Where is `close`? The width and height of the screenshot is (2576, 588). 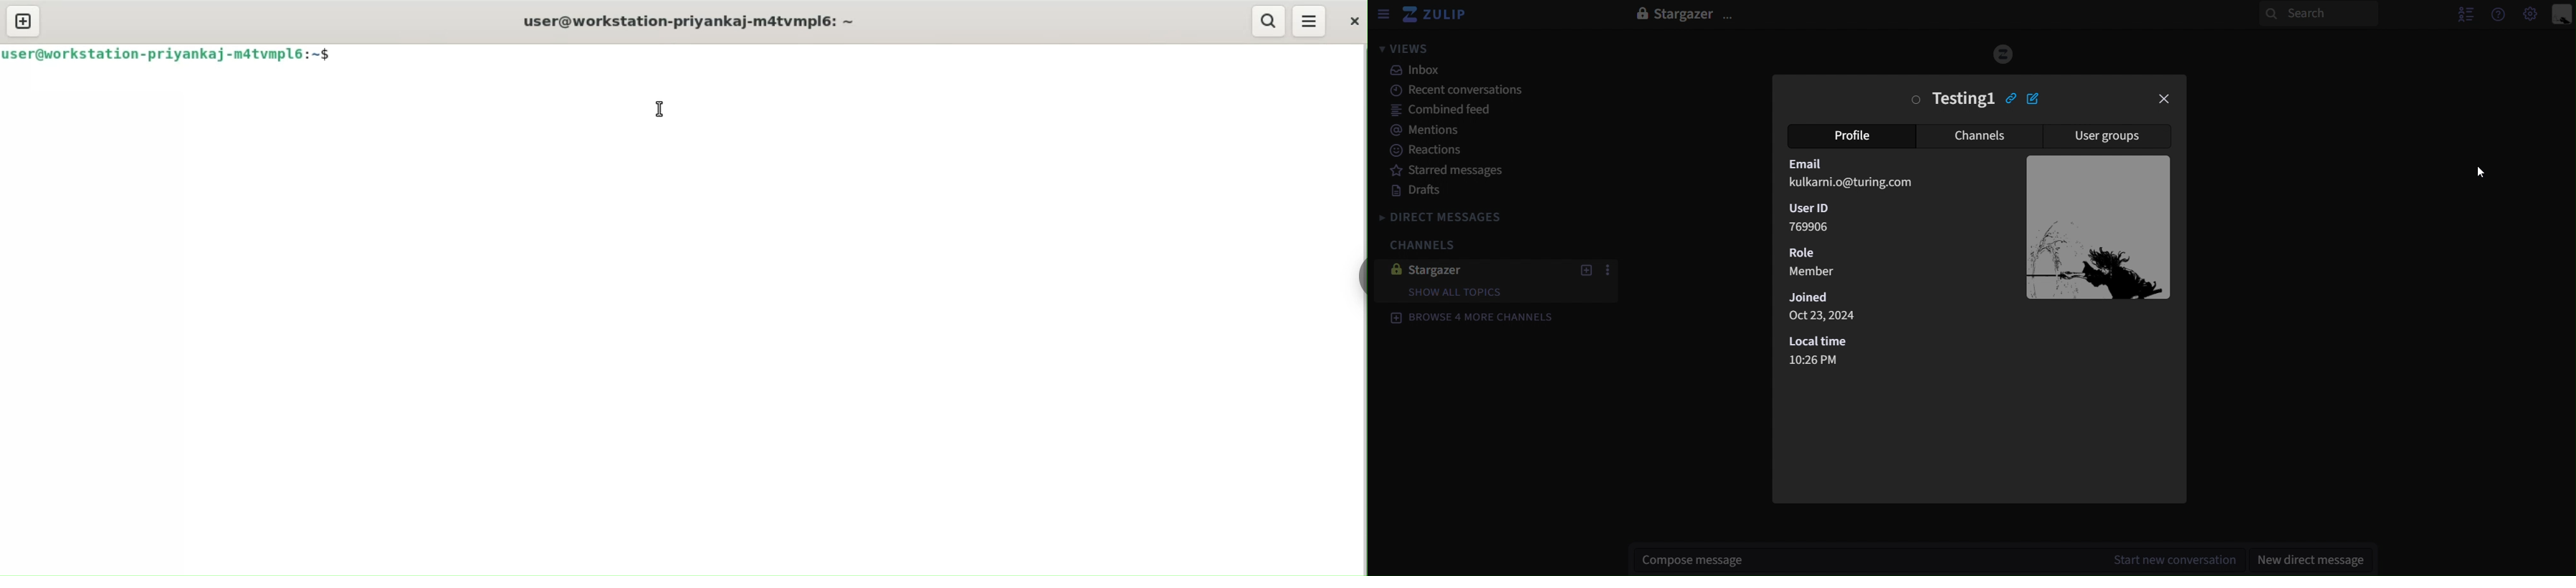 close is located at coordinates (2164, 100).